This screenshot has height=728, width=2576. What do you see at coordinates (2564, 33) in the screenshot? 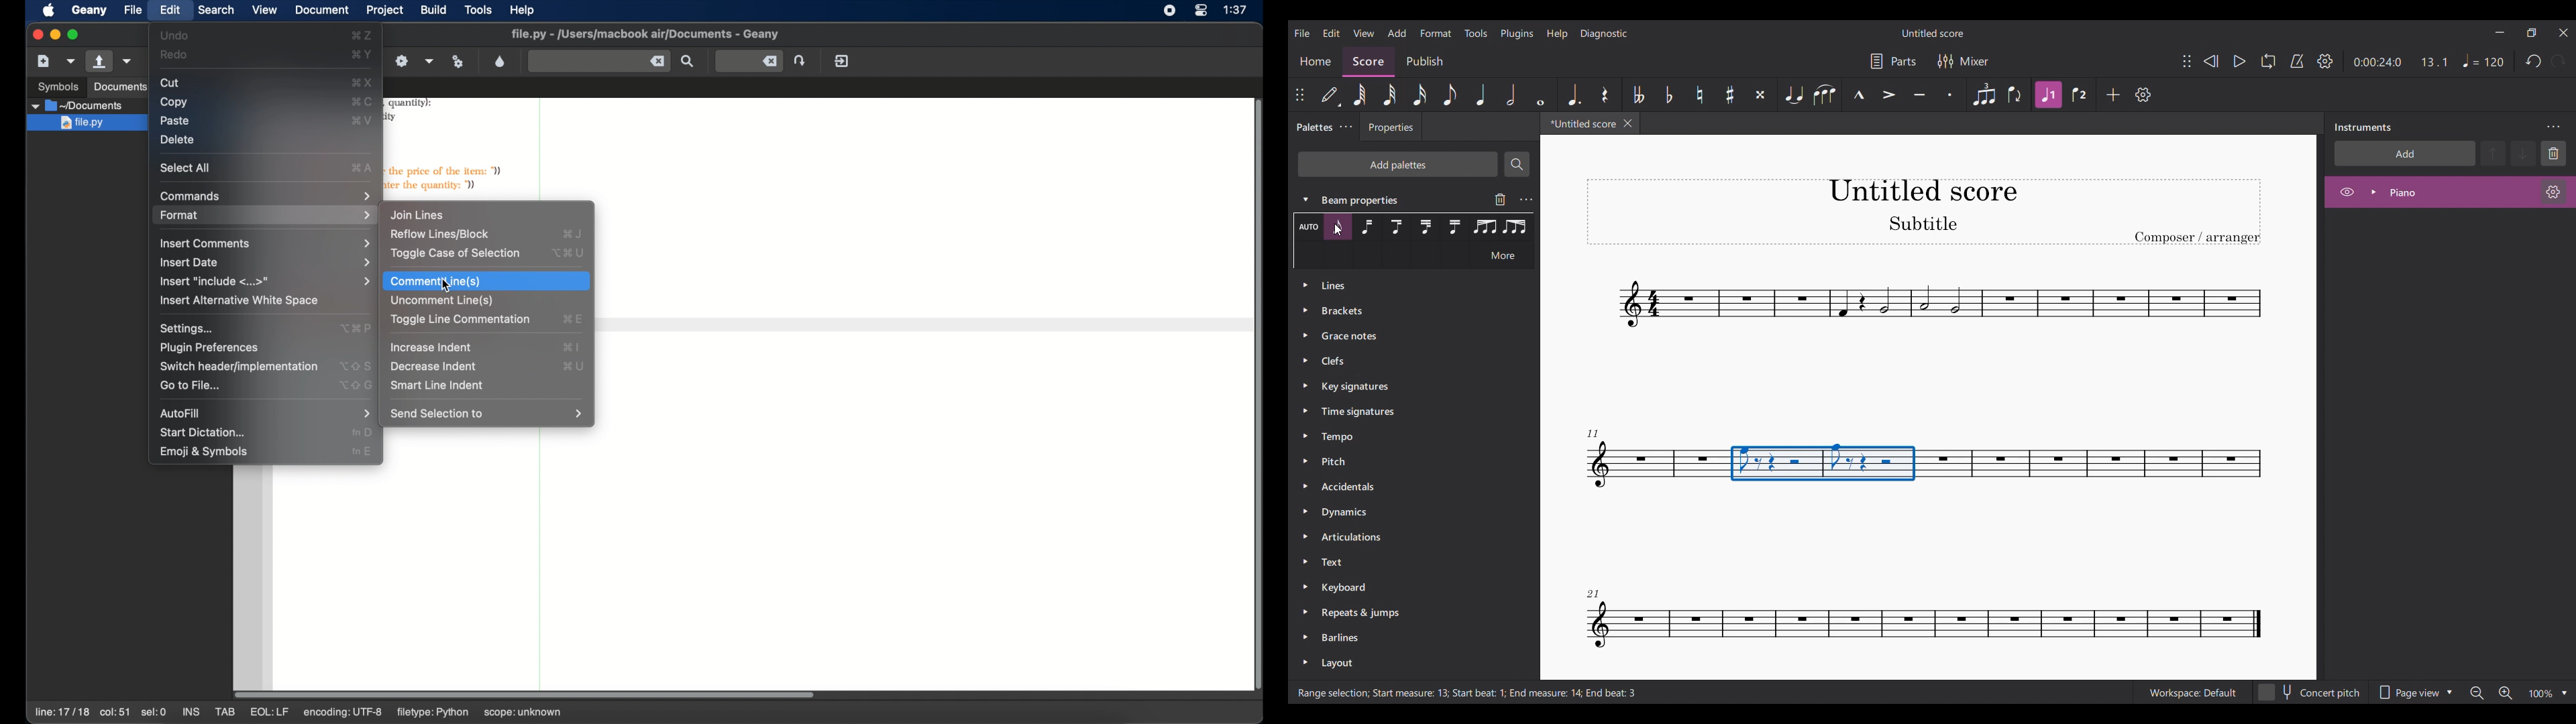
I see `Close interface` at bounding box center [2564, 33].